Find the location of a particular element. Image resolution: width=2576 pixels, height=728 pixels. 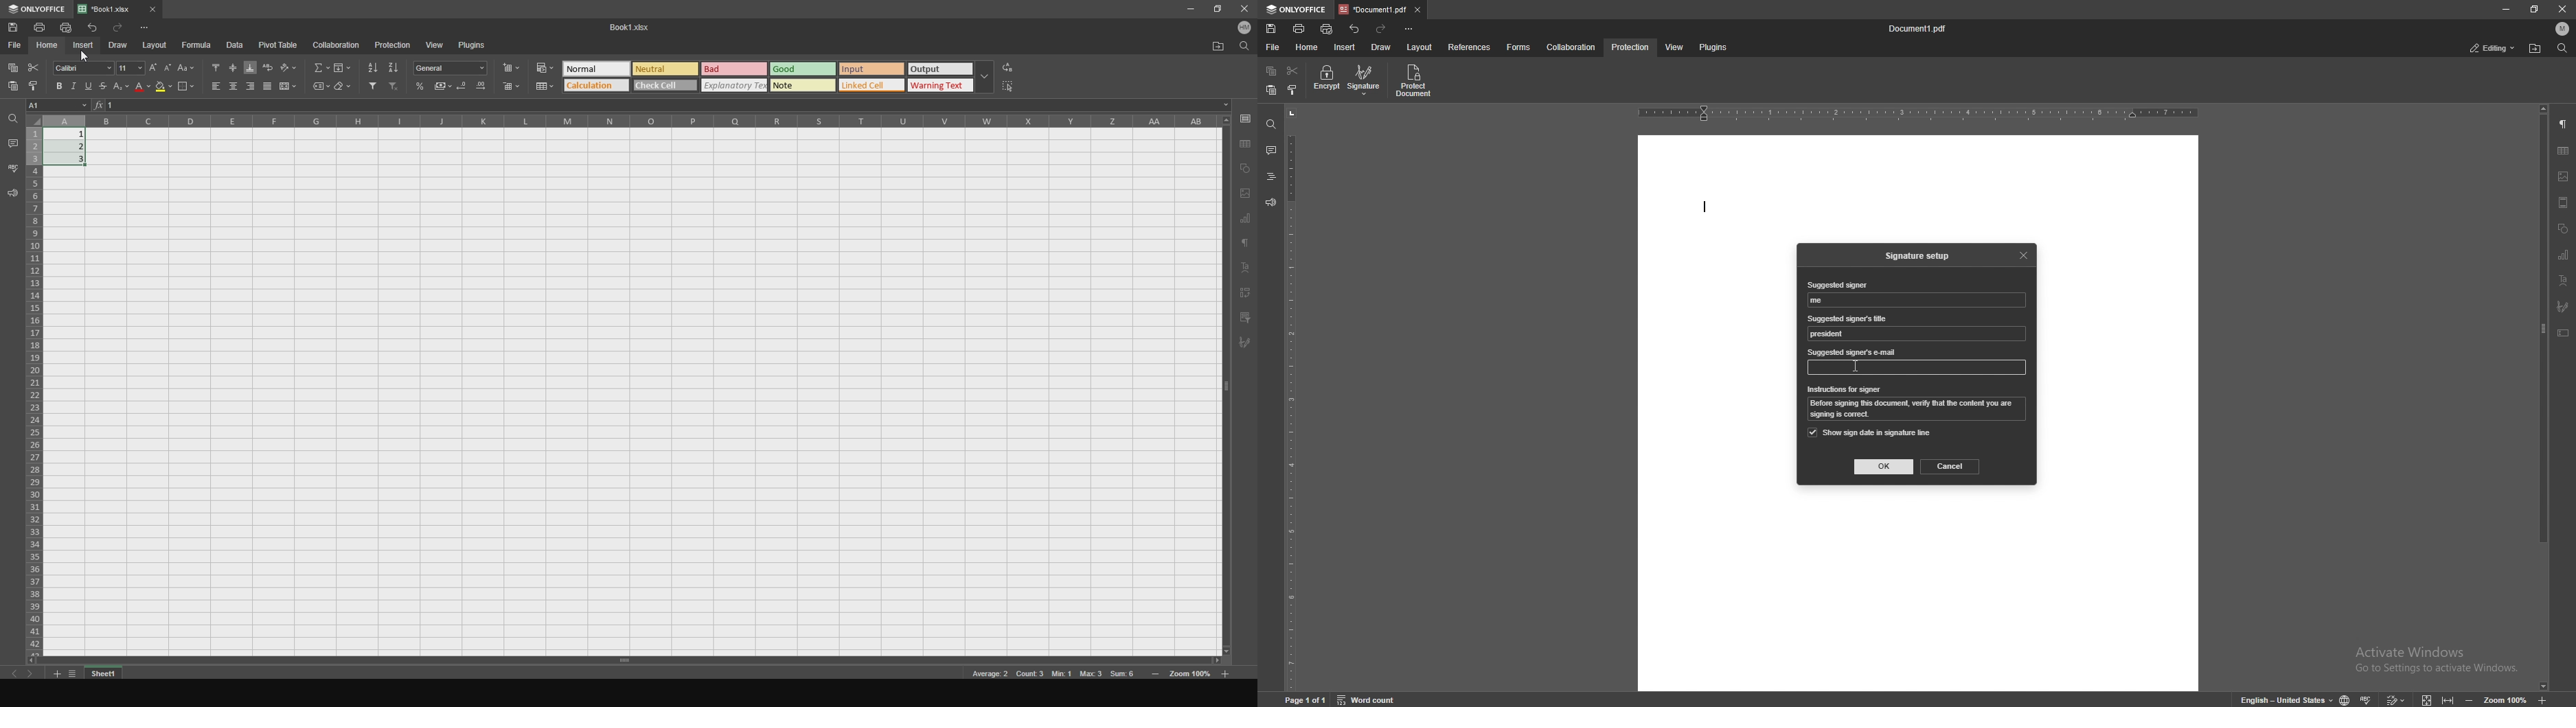

columns is located at coordinates (633, 120).